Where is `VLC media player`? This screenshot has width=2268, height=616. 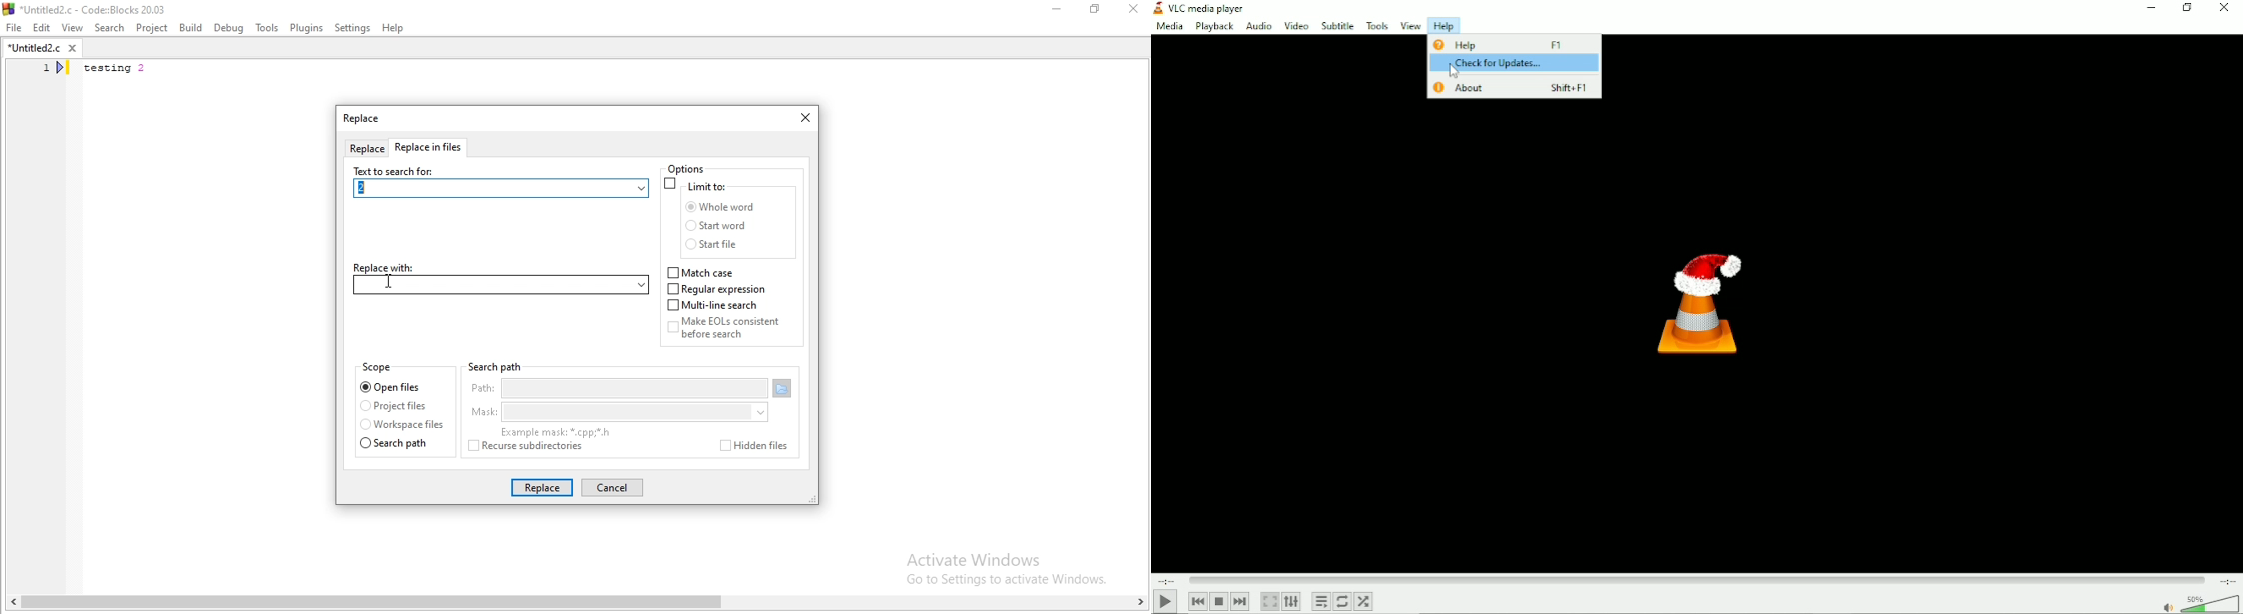 VLC media player is located at coordinates (1210, 9).